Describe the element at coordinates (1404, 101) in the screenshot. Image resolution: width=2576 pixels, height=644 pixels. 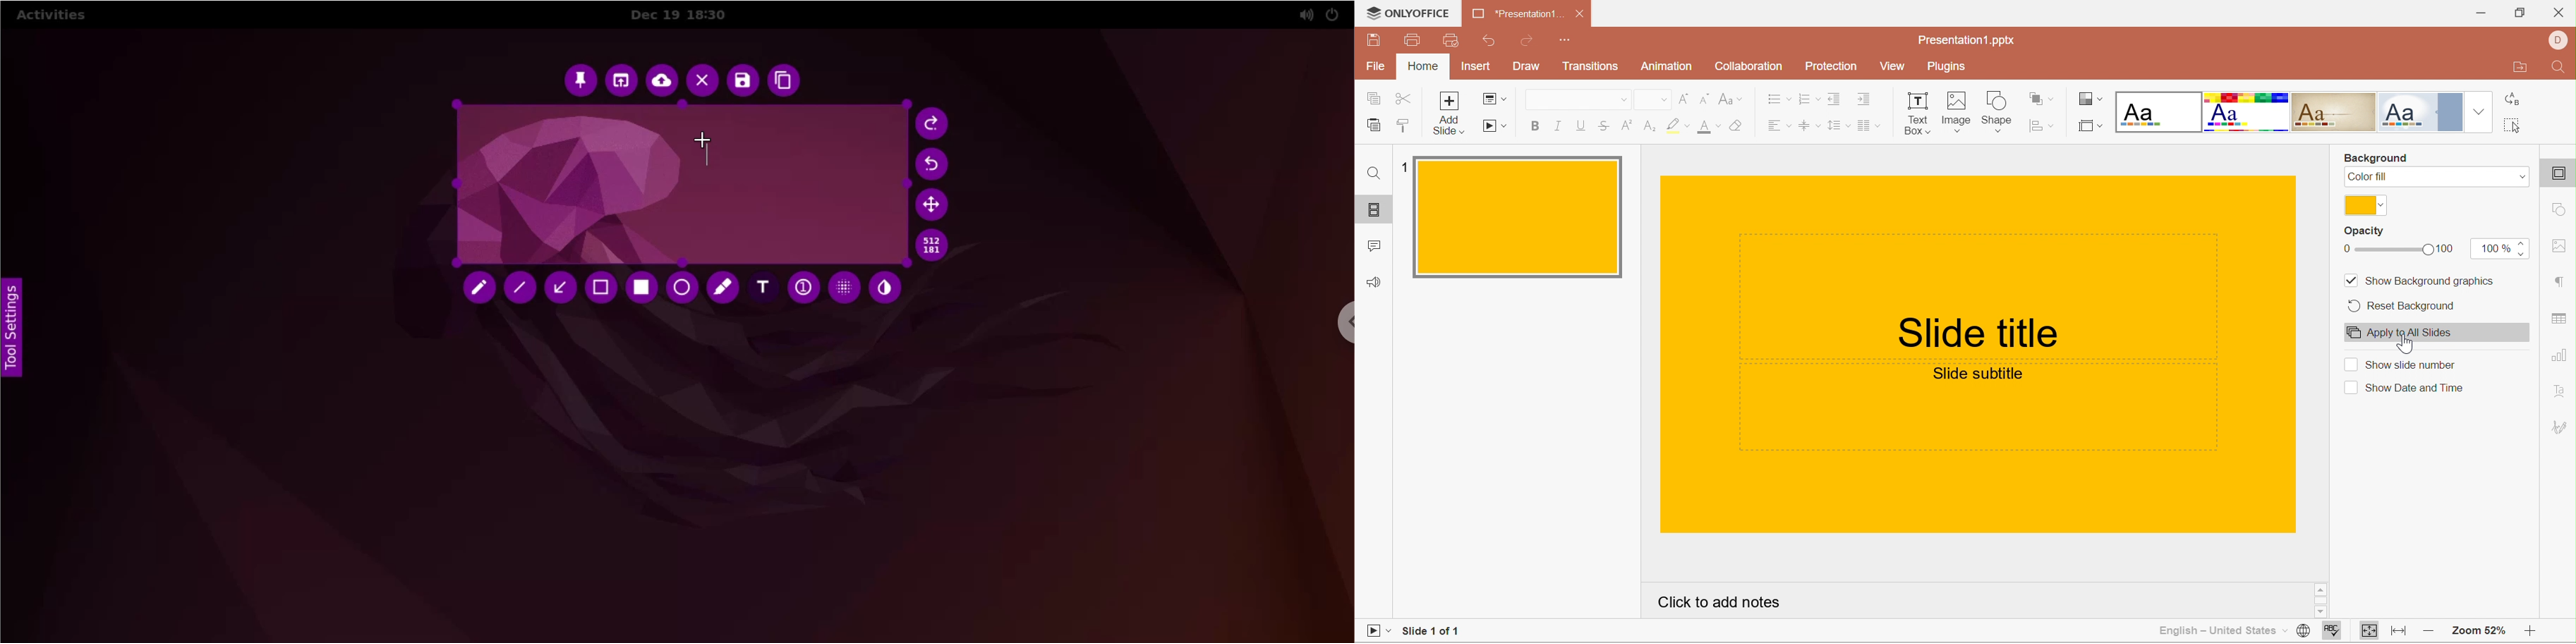
I see `Cut` at that location.